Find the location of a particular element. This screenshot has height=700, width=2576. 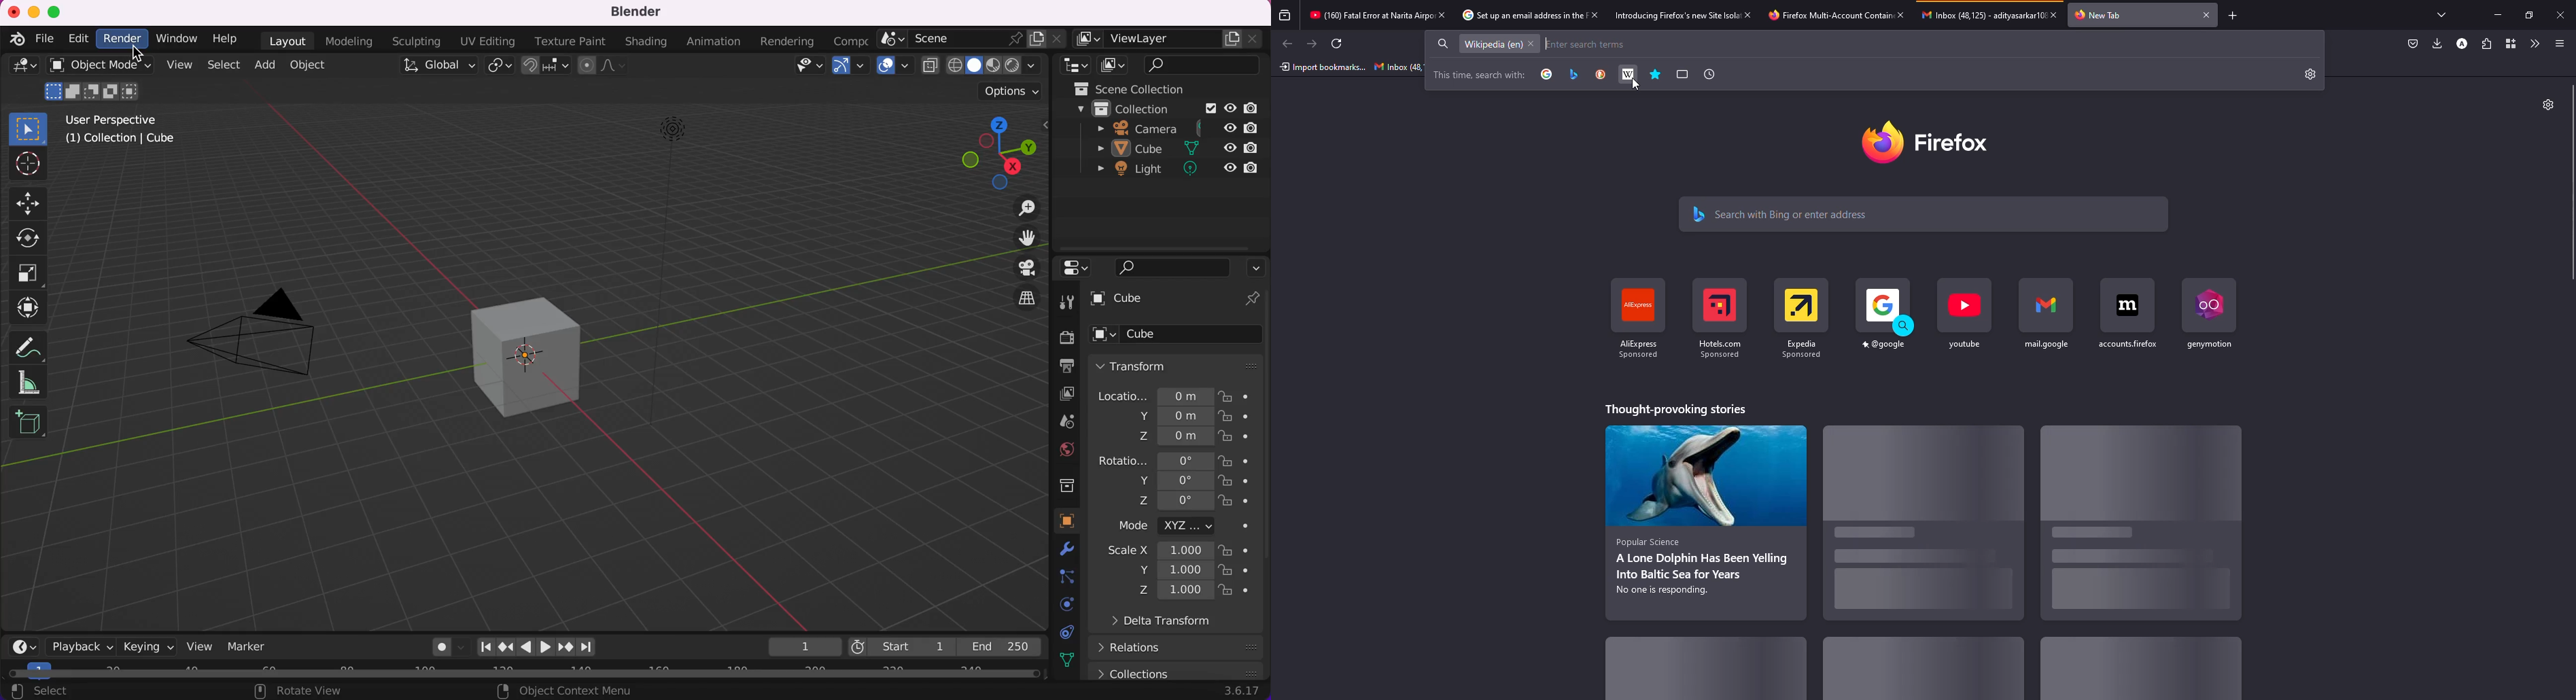

stories is located at coordinates (2144, 525).